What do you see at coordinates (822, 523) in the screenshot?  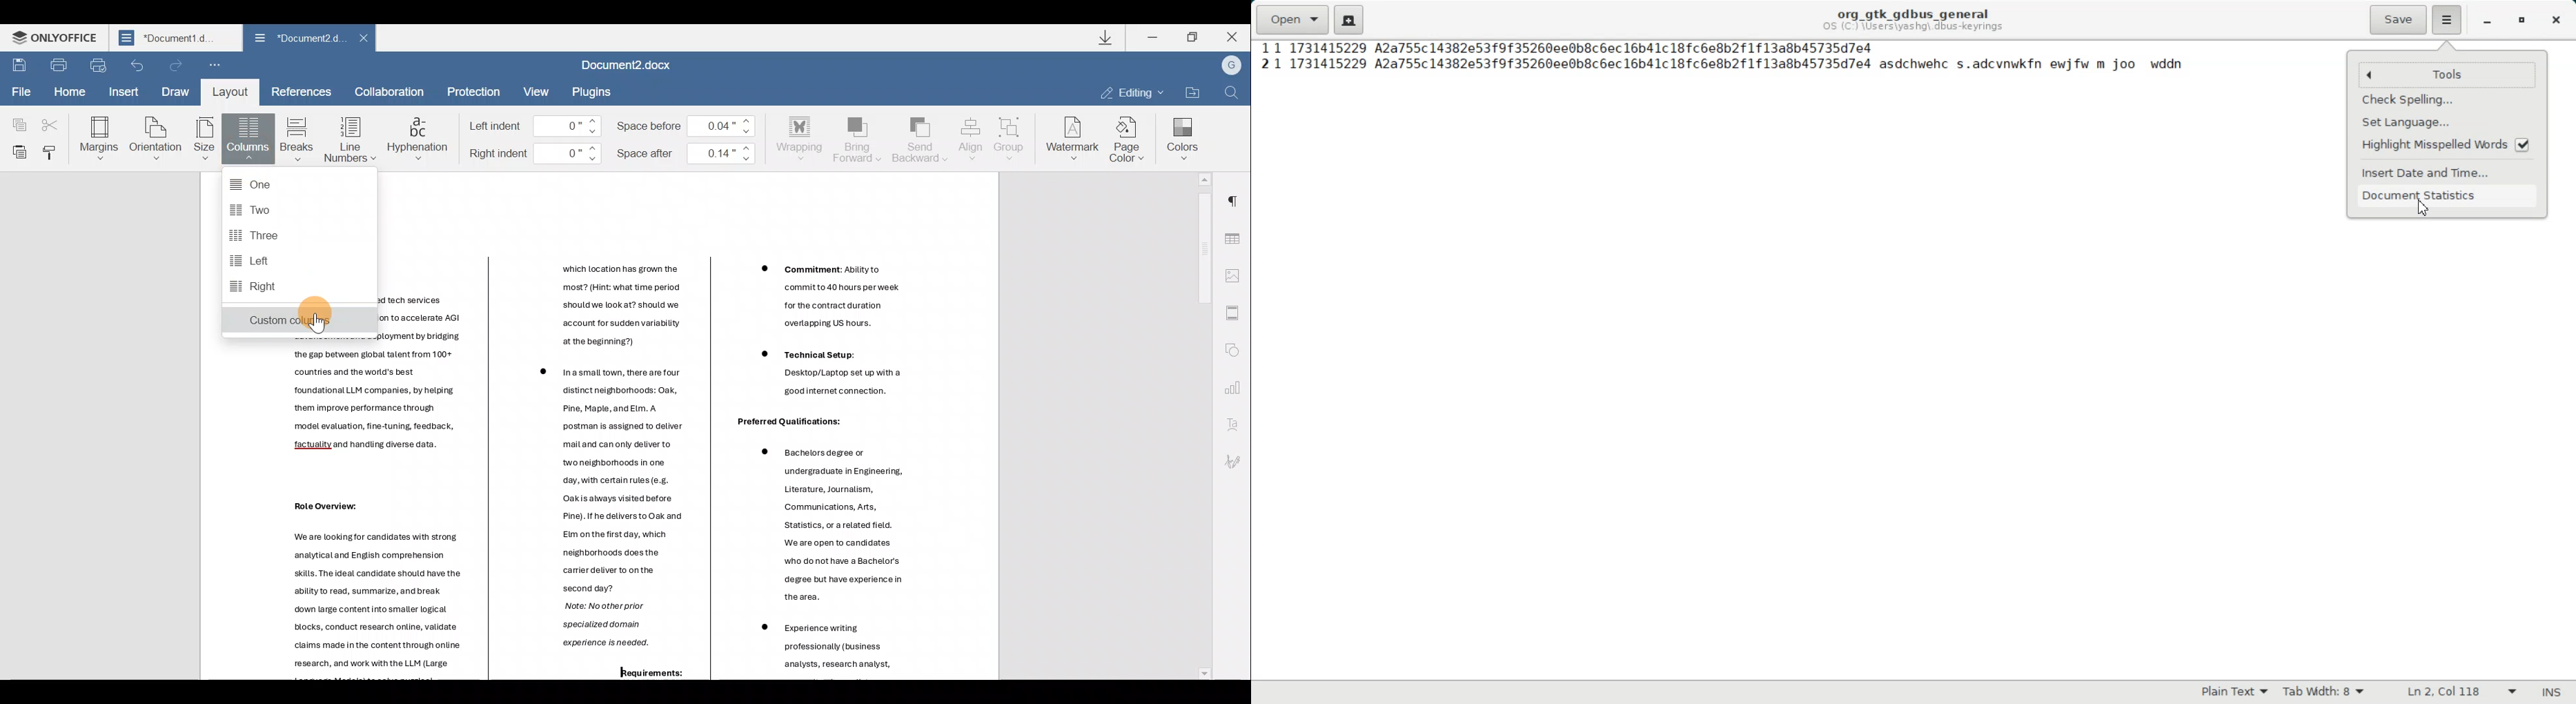 I see `` at bounding box center [822, 523].